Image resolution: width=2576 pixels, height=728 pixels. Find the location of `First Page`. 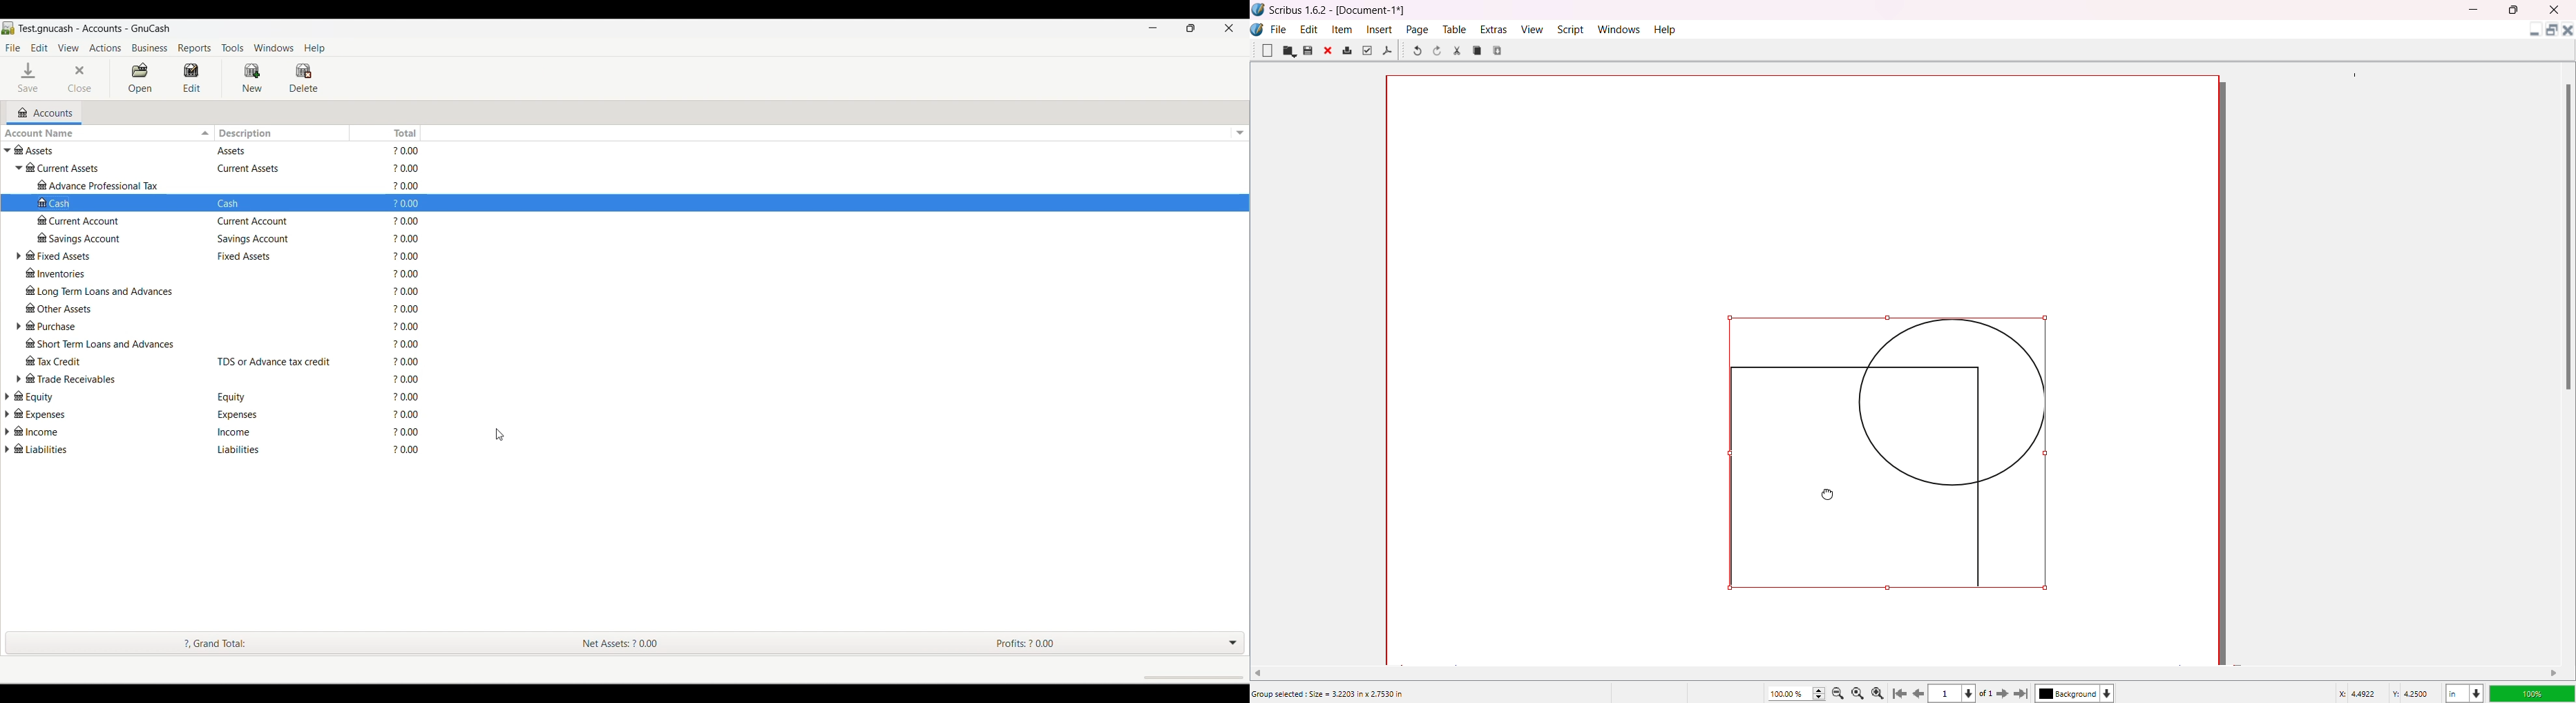

First Page is located at coordinates (1901, 691).